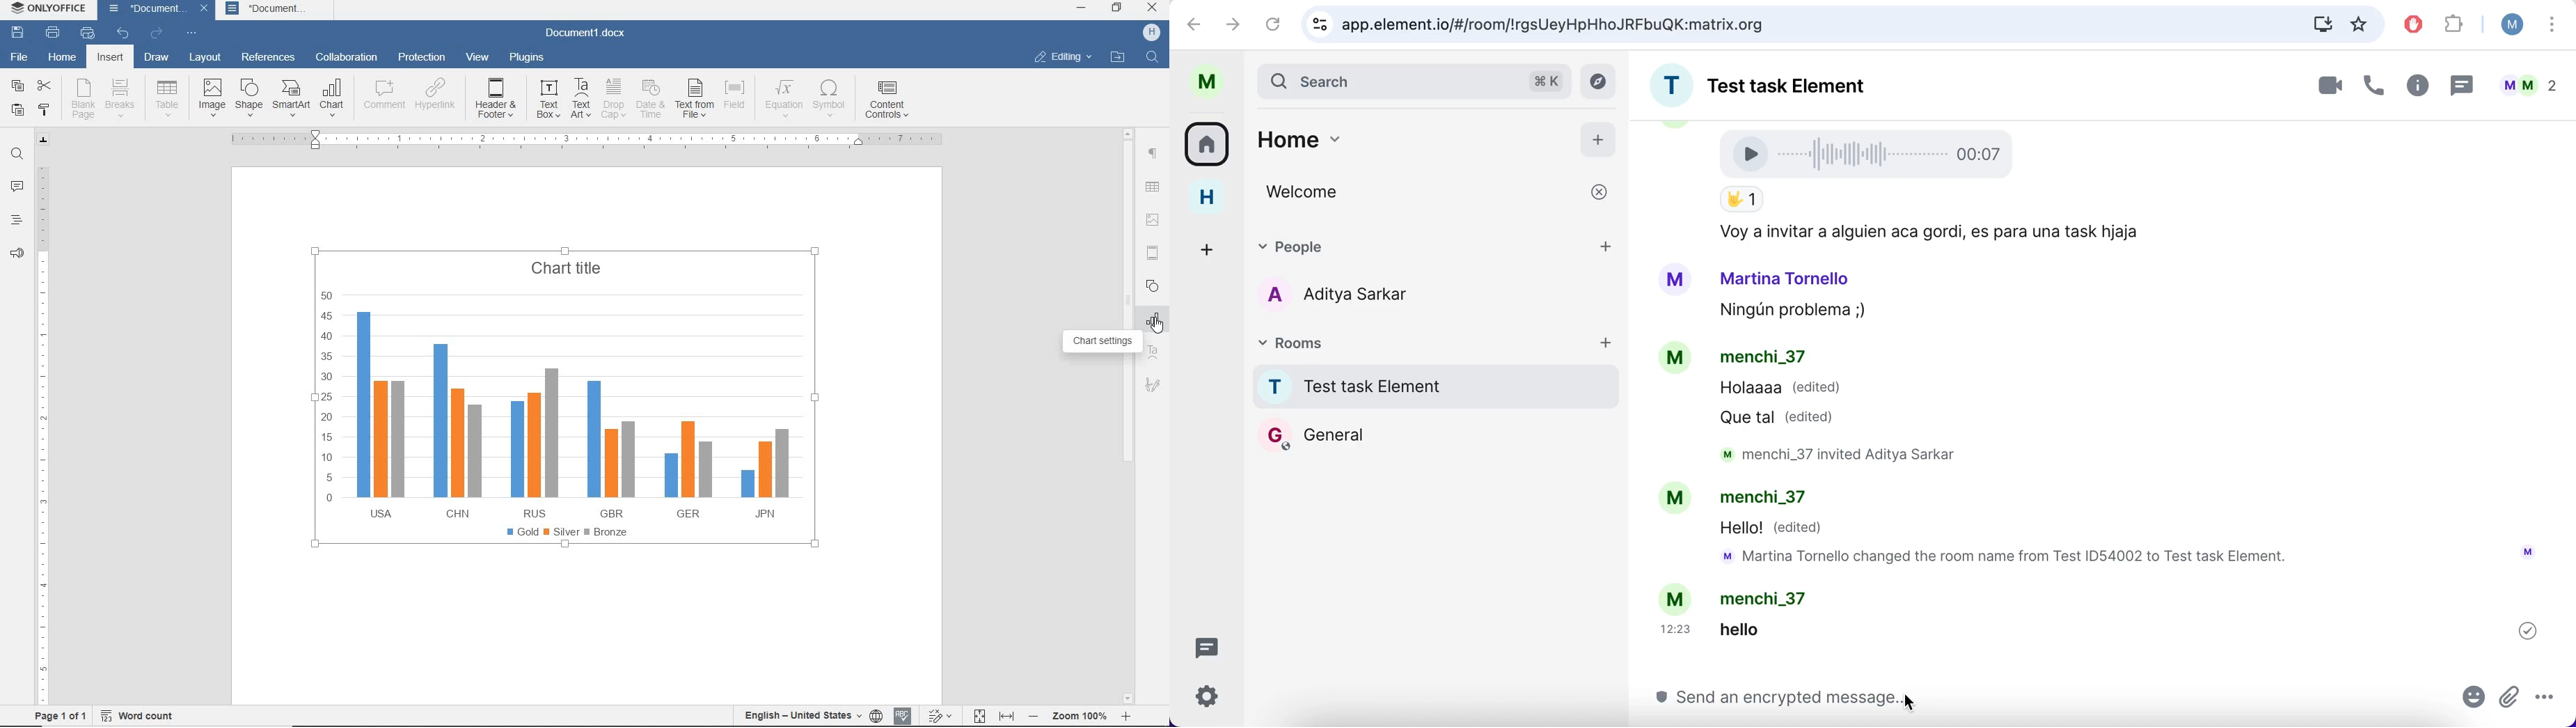 This screenshot has height=728, width=2576. What do you see at coordinates (333, 98) in the screenshot?
I see `chart` at bounding box center [333, 98].